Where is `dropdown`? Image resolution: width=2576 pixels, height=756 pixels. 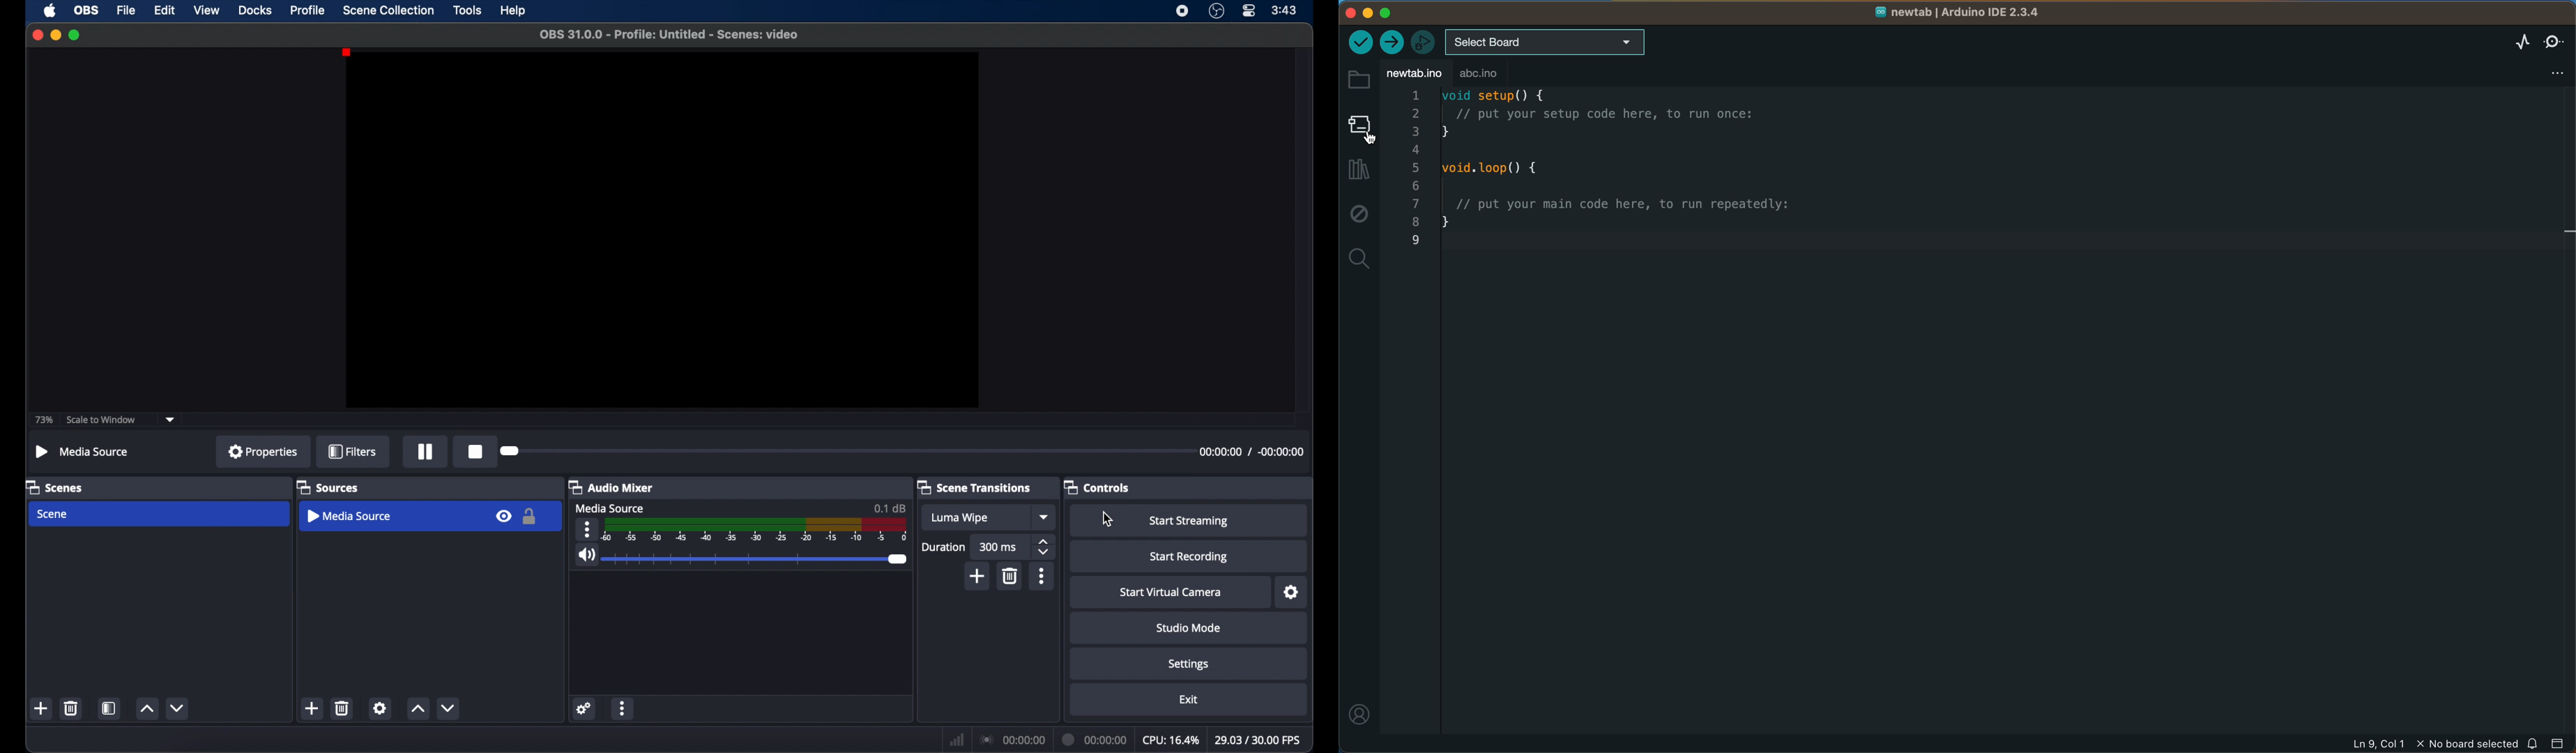 dropdown is located at coordinates (170, 420).